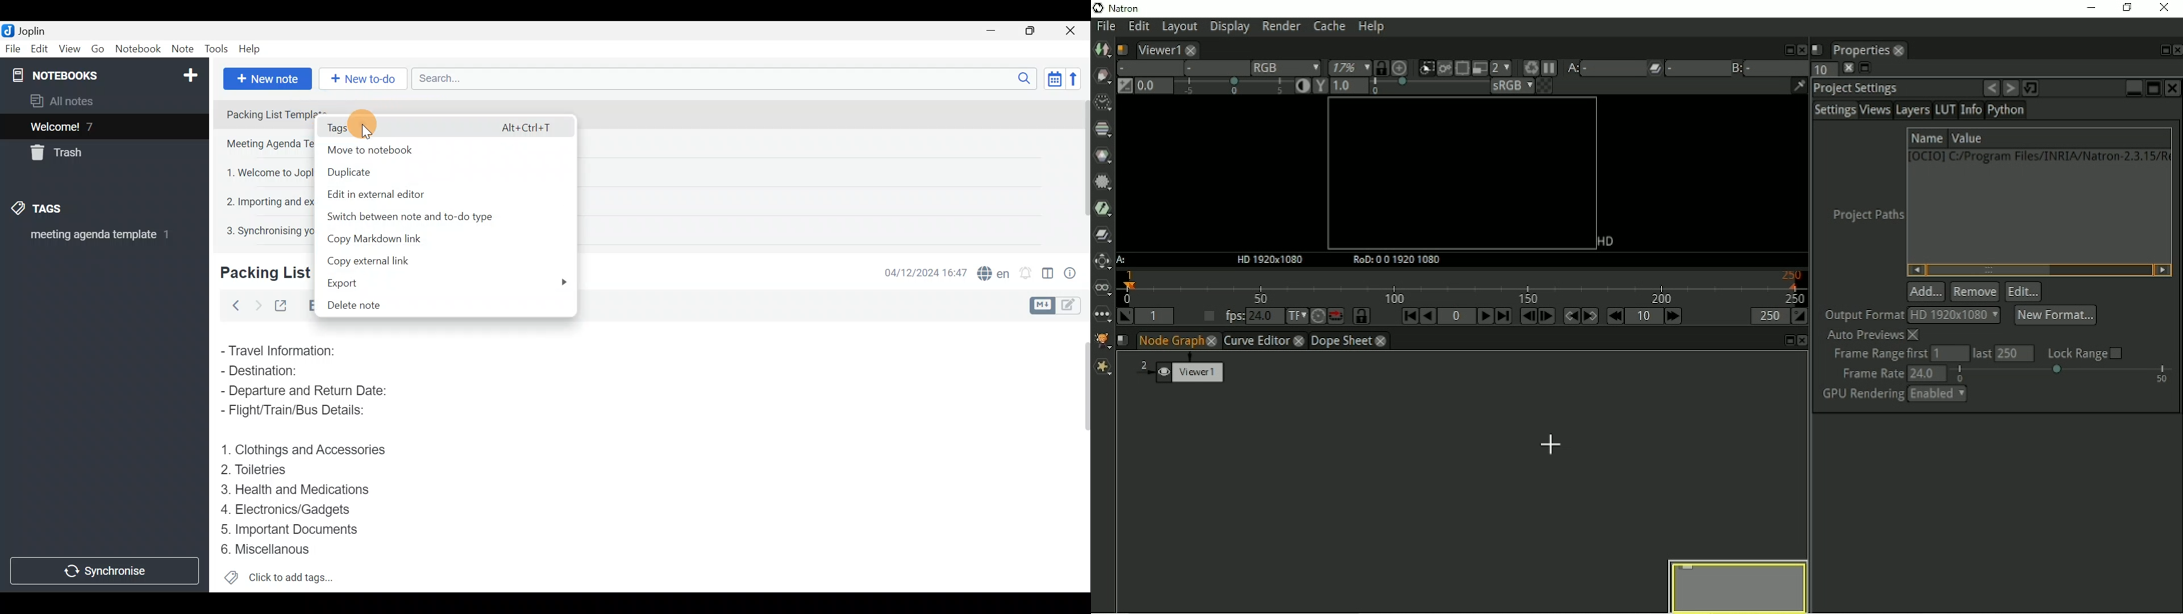 The height and width of the screenshot is (616, 2184). Describe the element at coordinates (1332, 316) in the screenshot. I see `Behaviour` at that location.